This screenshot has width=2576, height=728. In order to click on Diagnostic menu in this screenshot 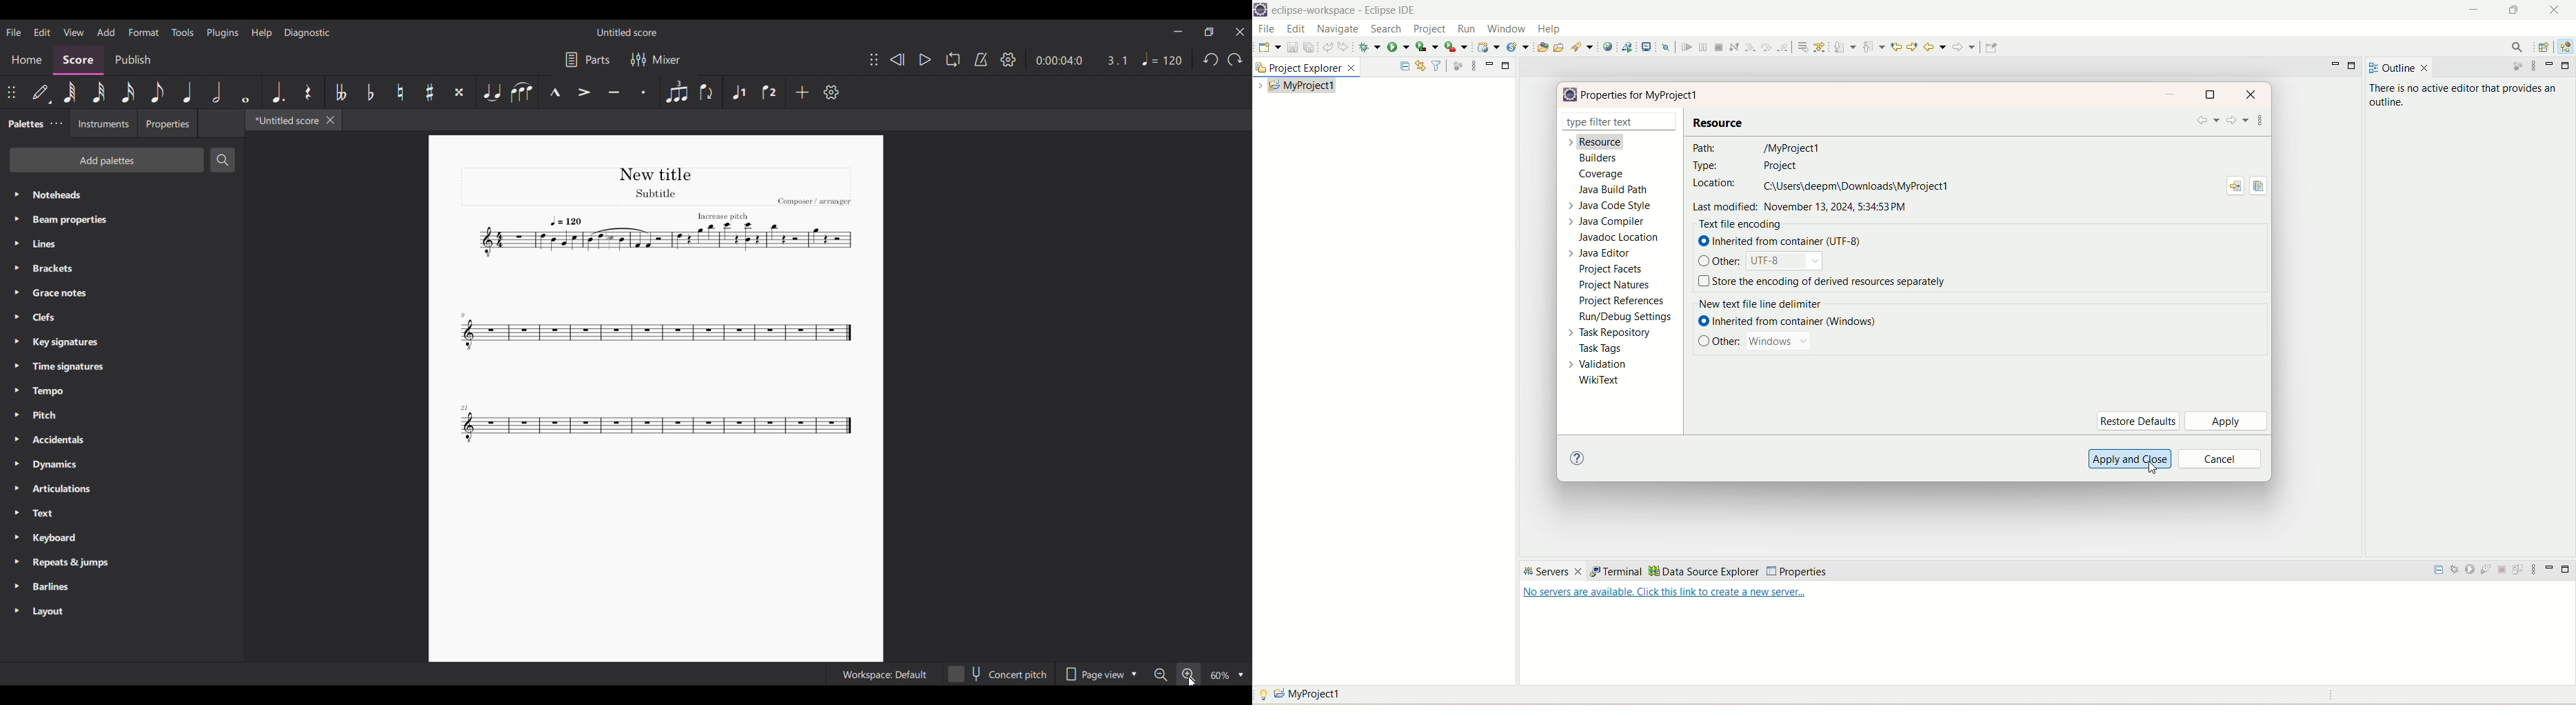, I will do `click(307, 33)`.